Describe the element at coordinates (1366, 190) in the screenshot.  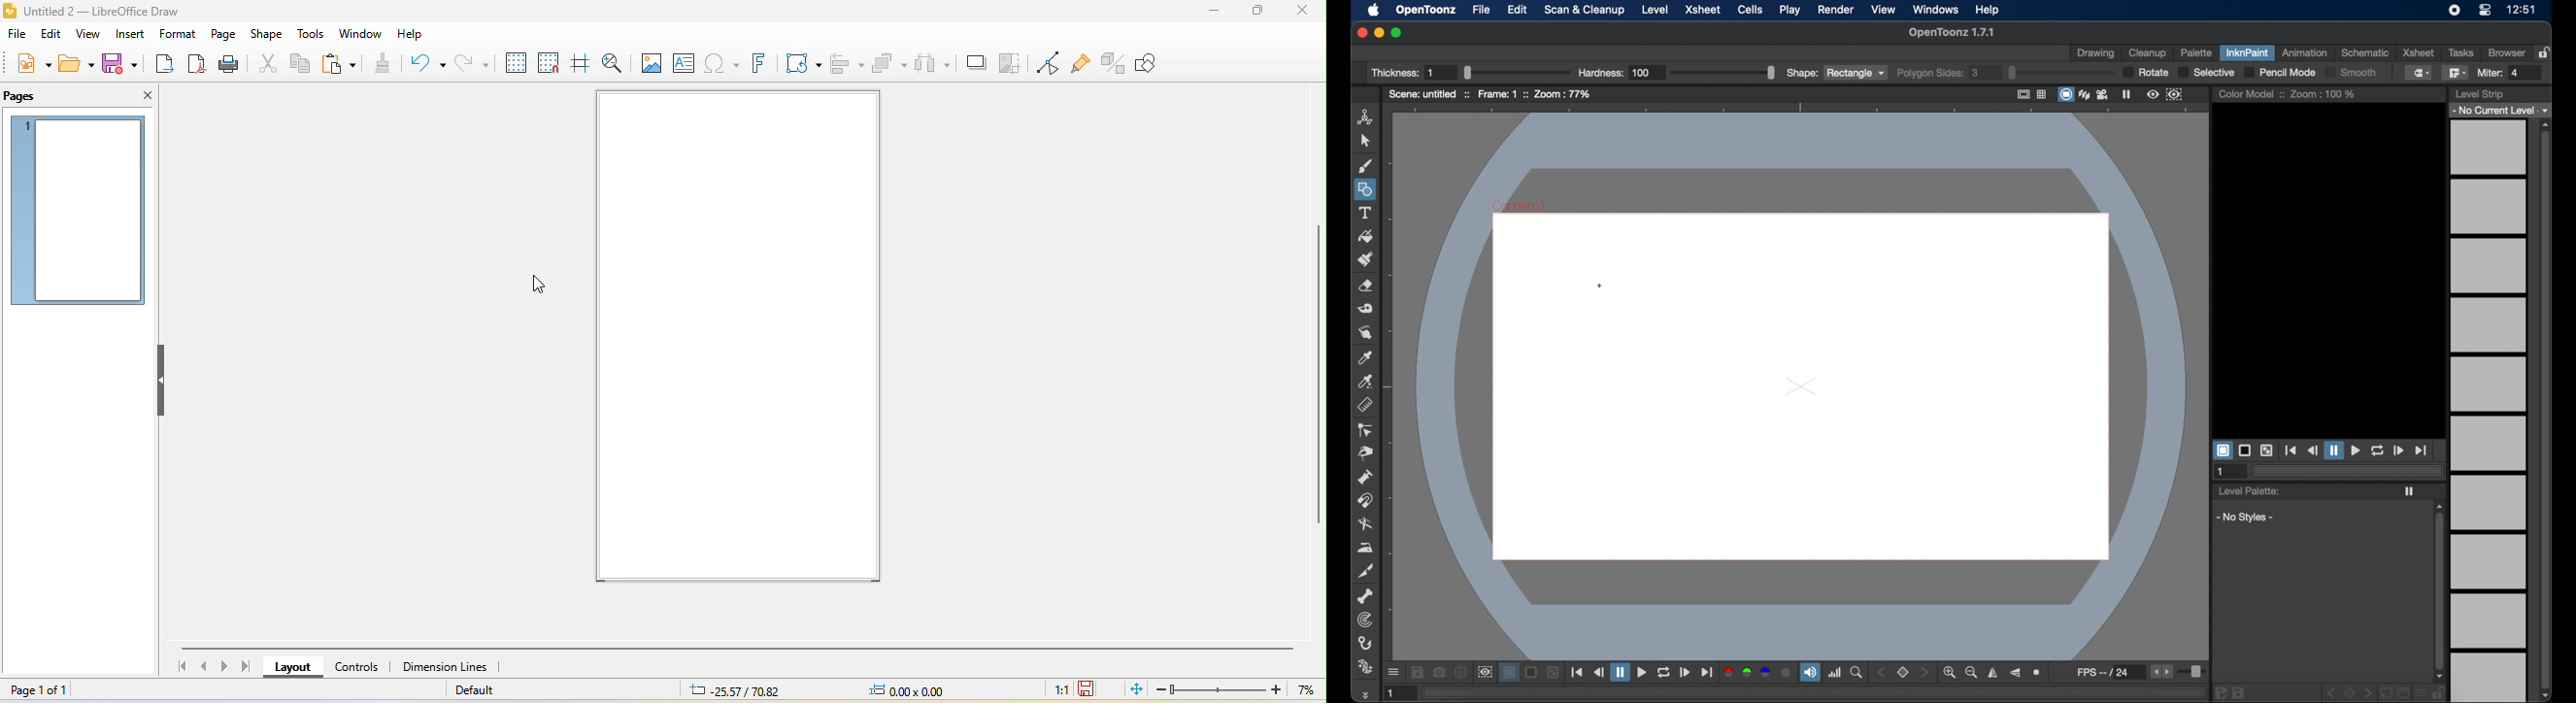
I see `shapes` at that location.